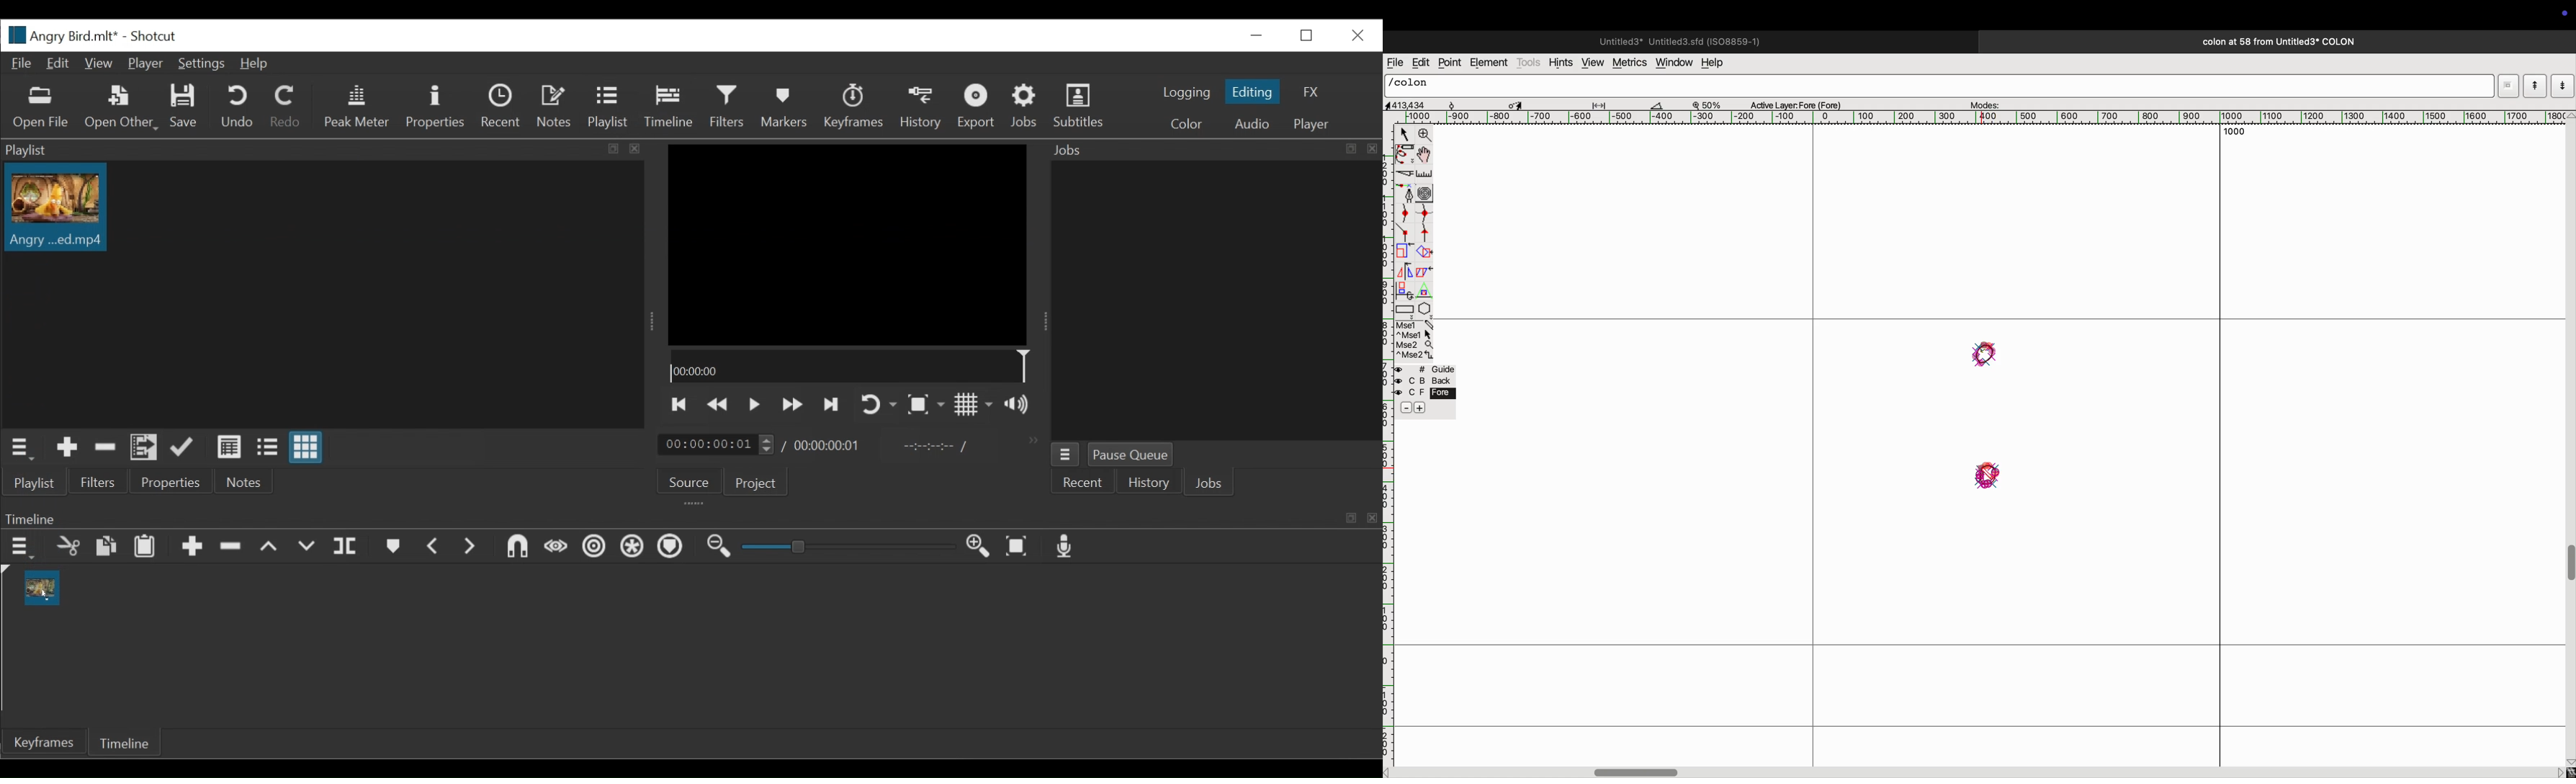  I want to click on Edit, so click(60, 63).